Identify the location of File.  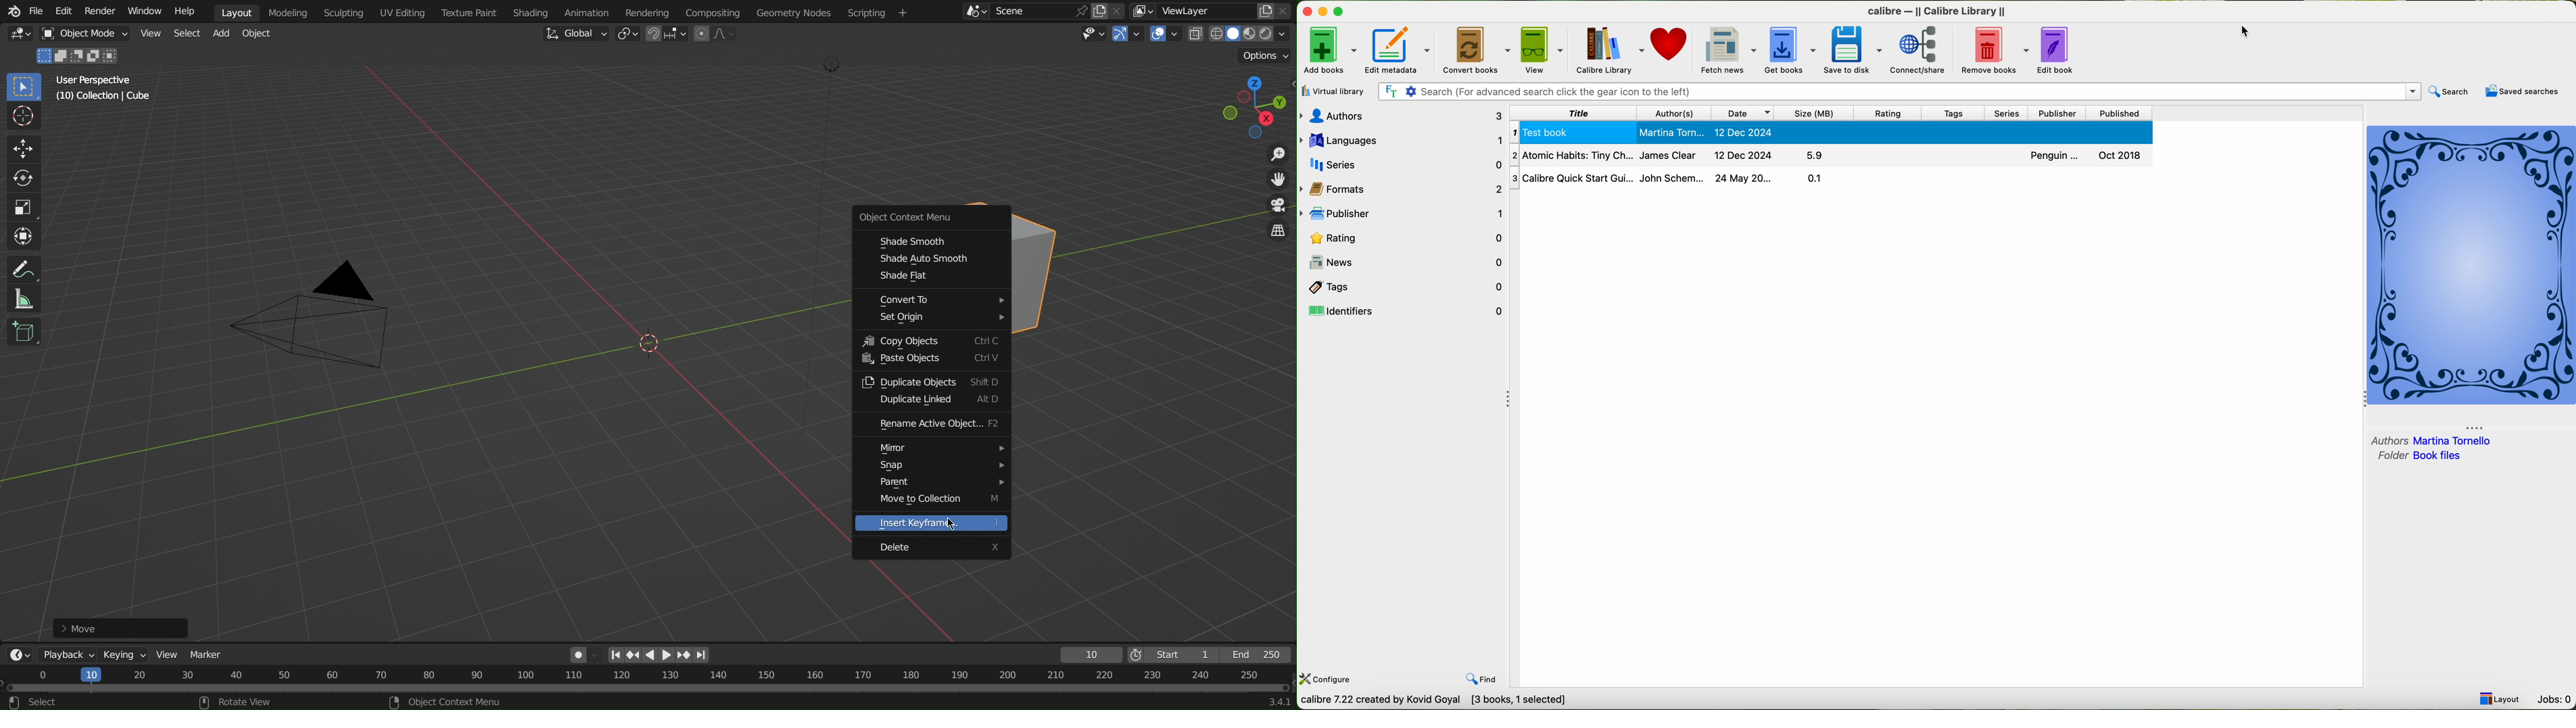
(36, 11).